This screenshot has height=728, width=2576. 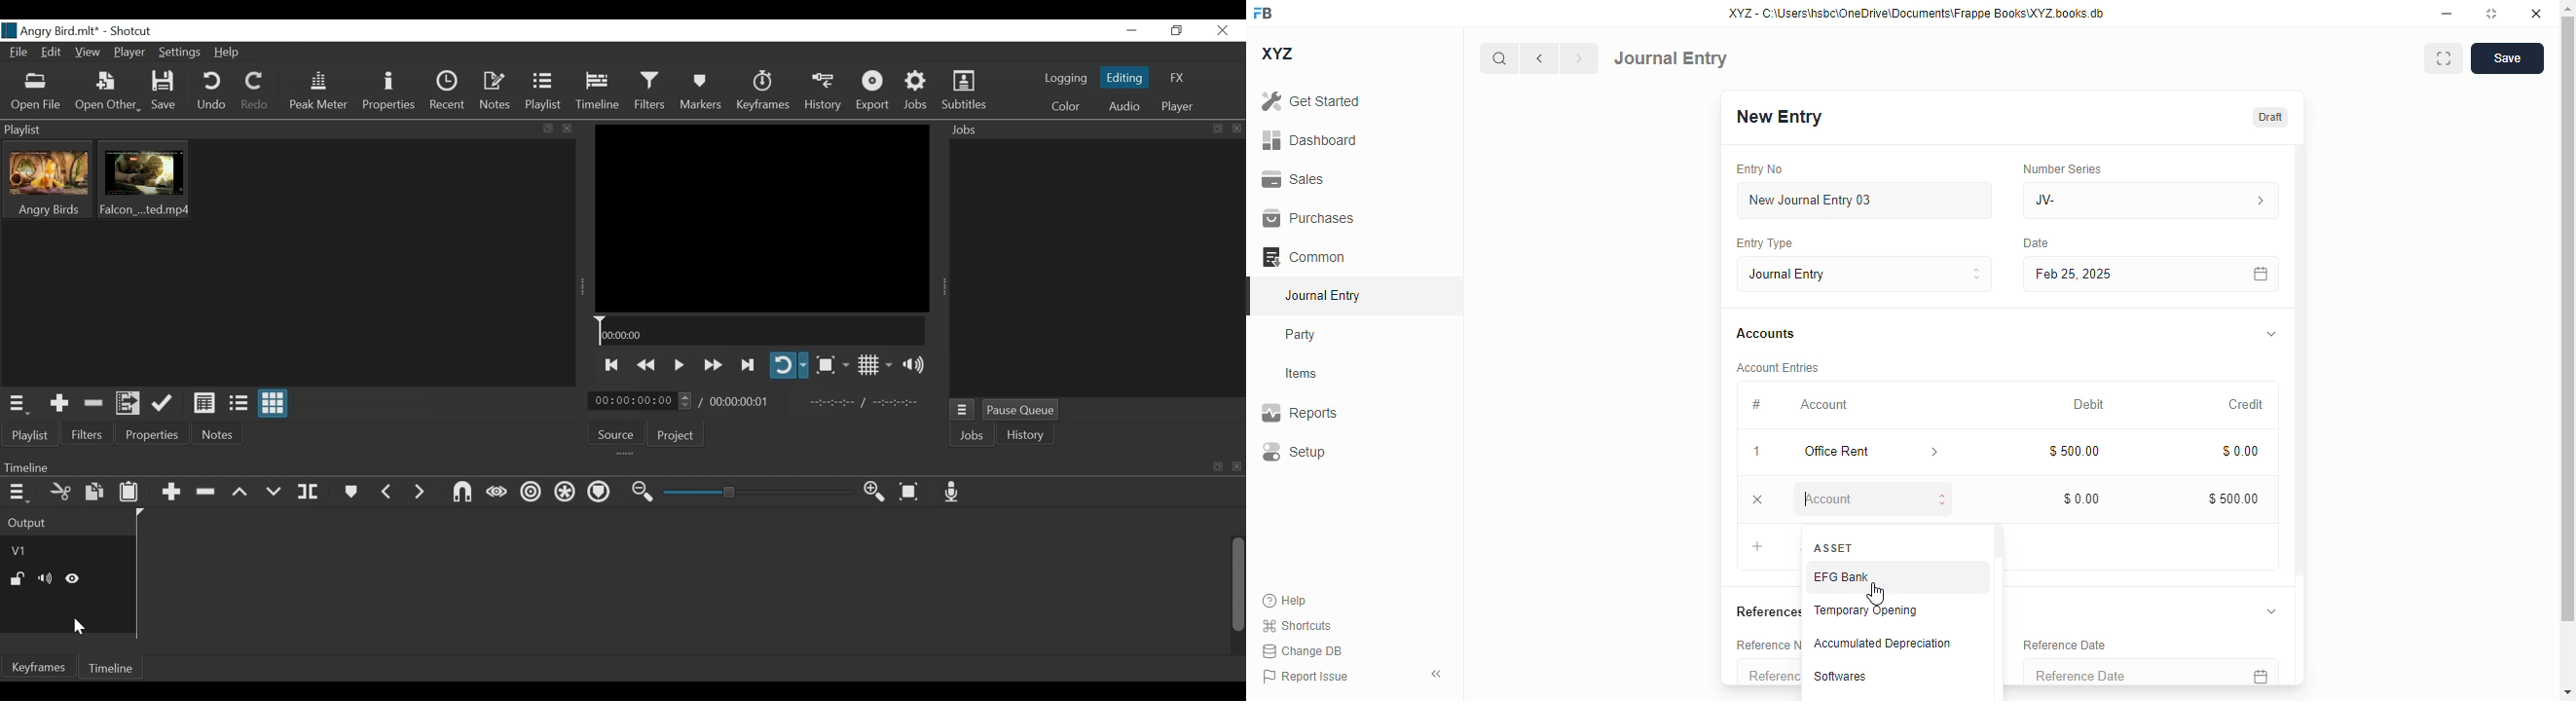 What do you see at coordinates (1778, 367) in the screenshot?
I see `account entries` at bounding box center [1778, 367].